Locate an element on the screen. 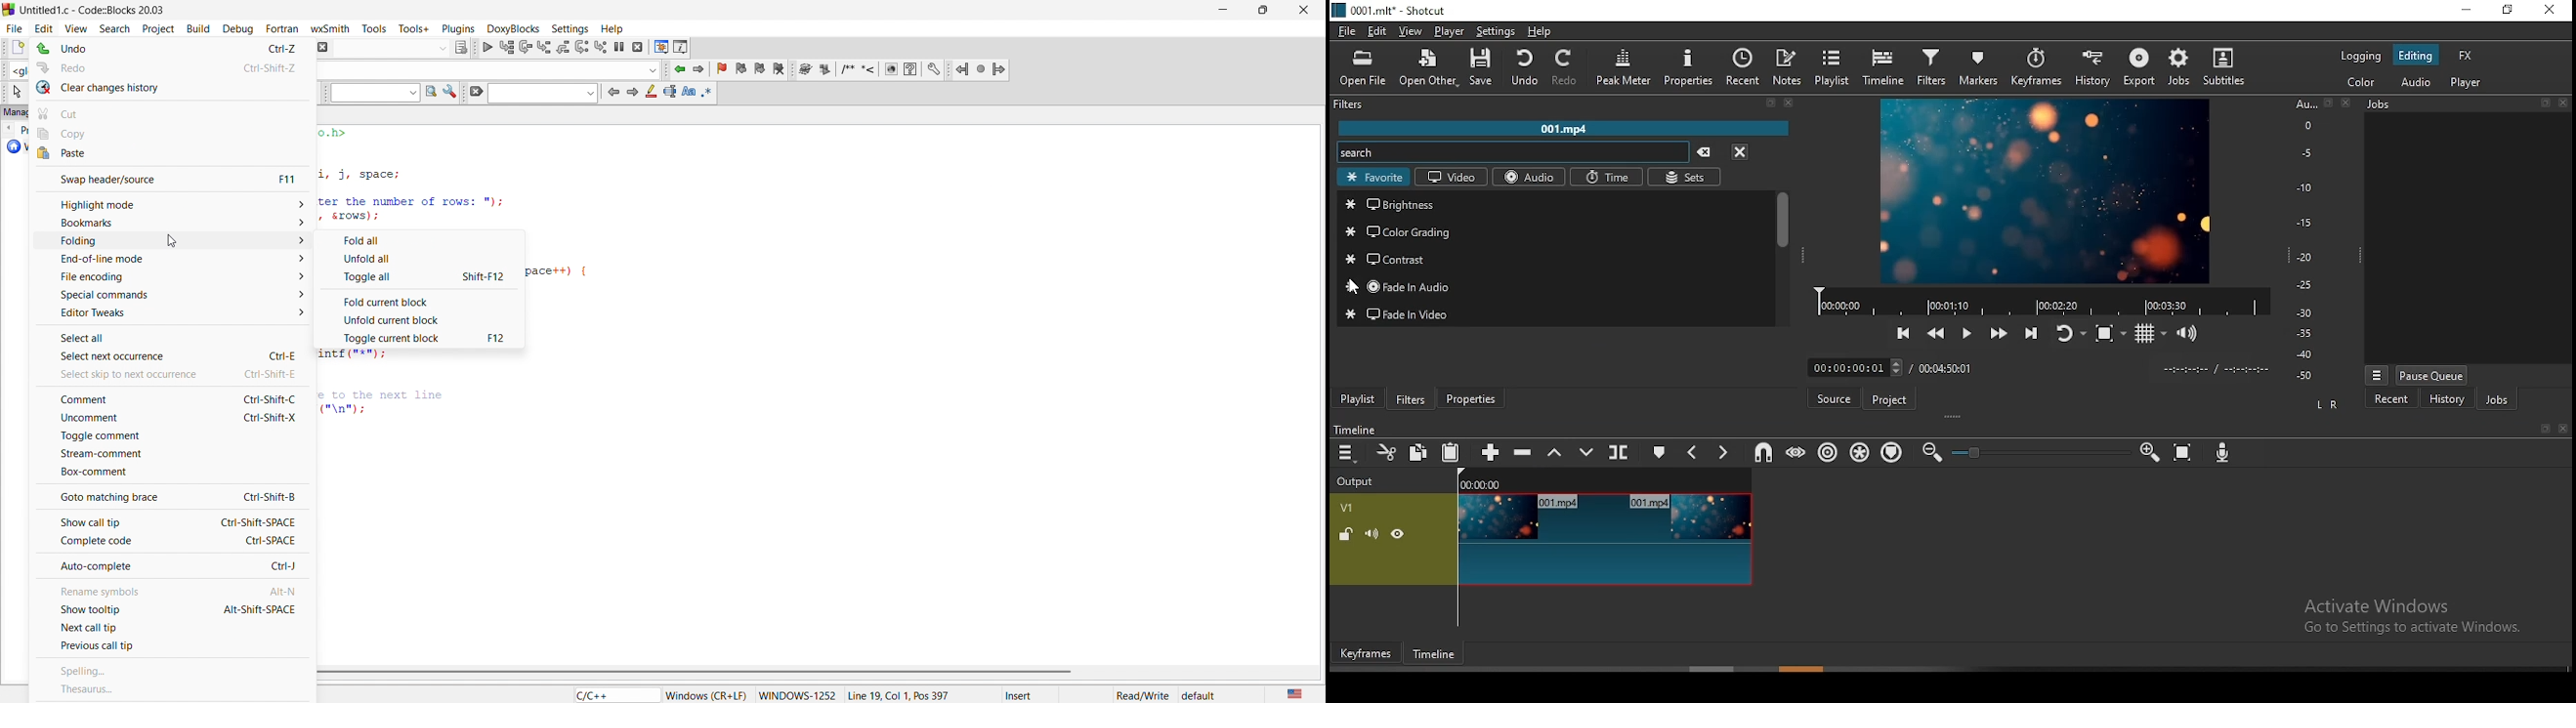  color coding is located at coordinates (1551, 236).